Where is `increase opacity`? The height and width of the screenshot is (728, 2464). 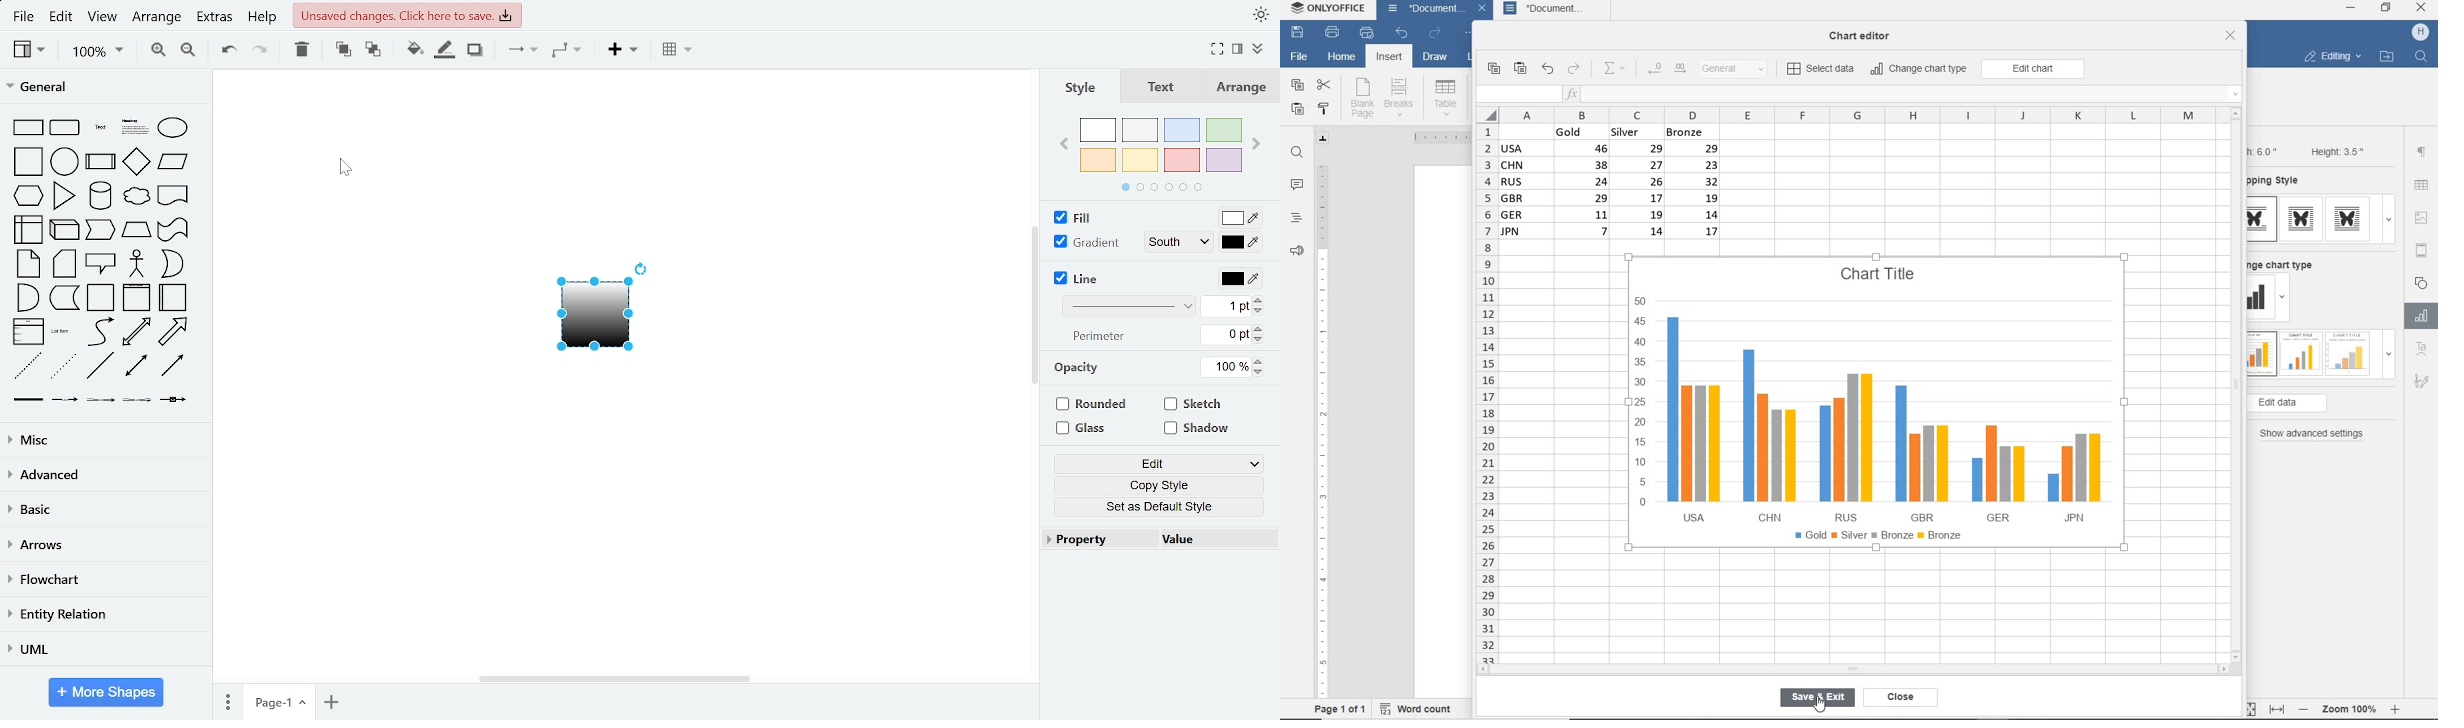
increase opacity is located at coordinates (1258, 362).